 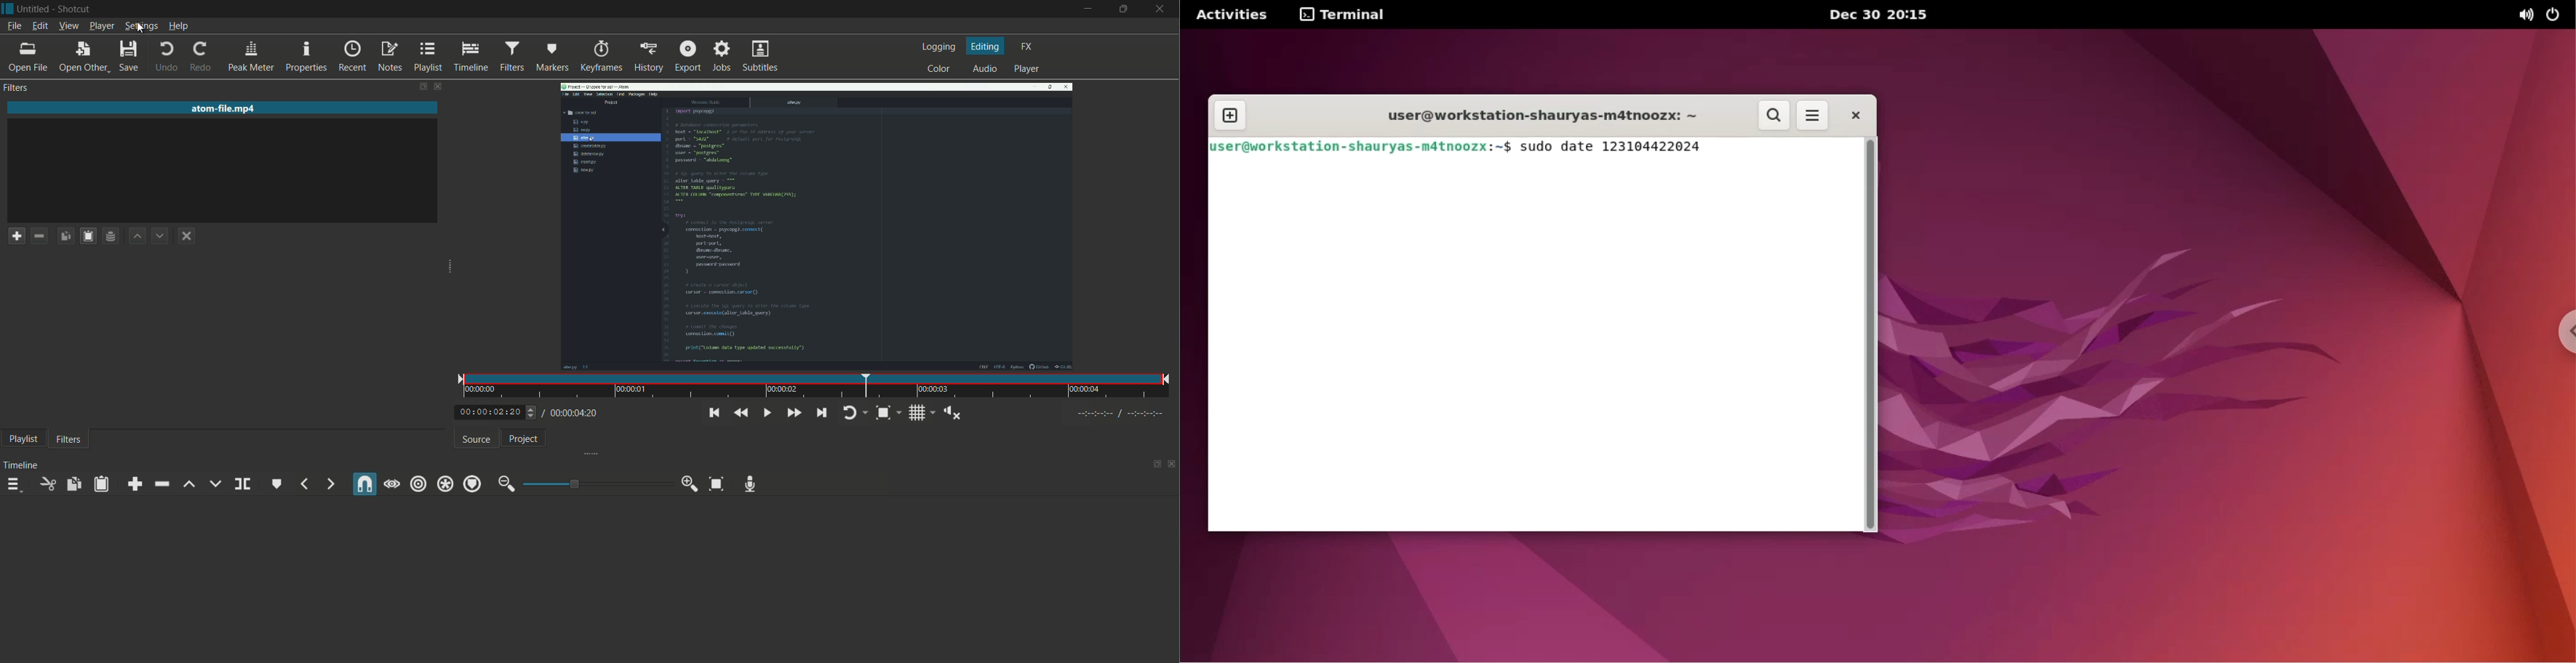 I want to click on color, so click(x=939, y=69).